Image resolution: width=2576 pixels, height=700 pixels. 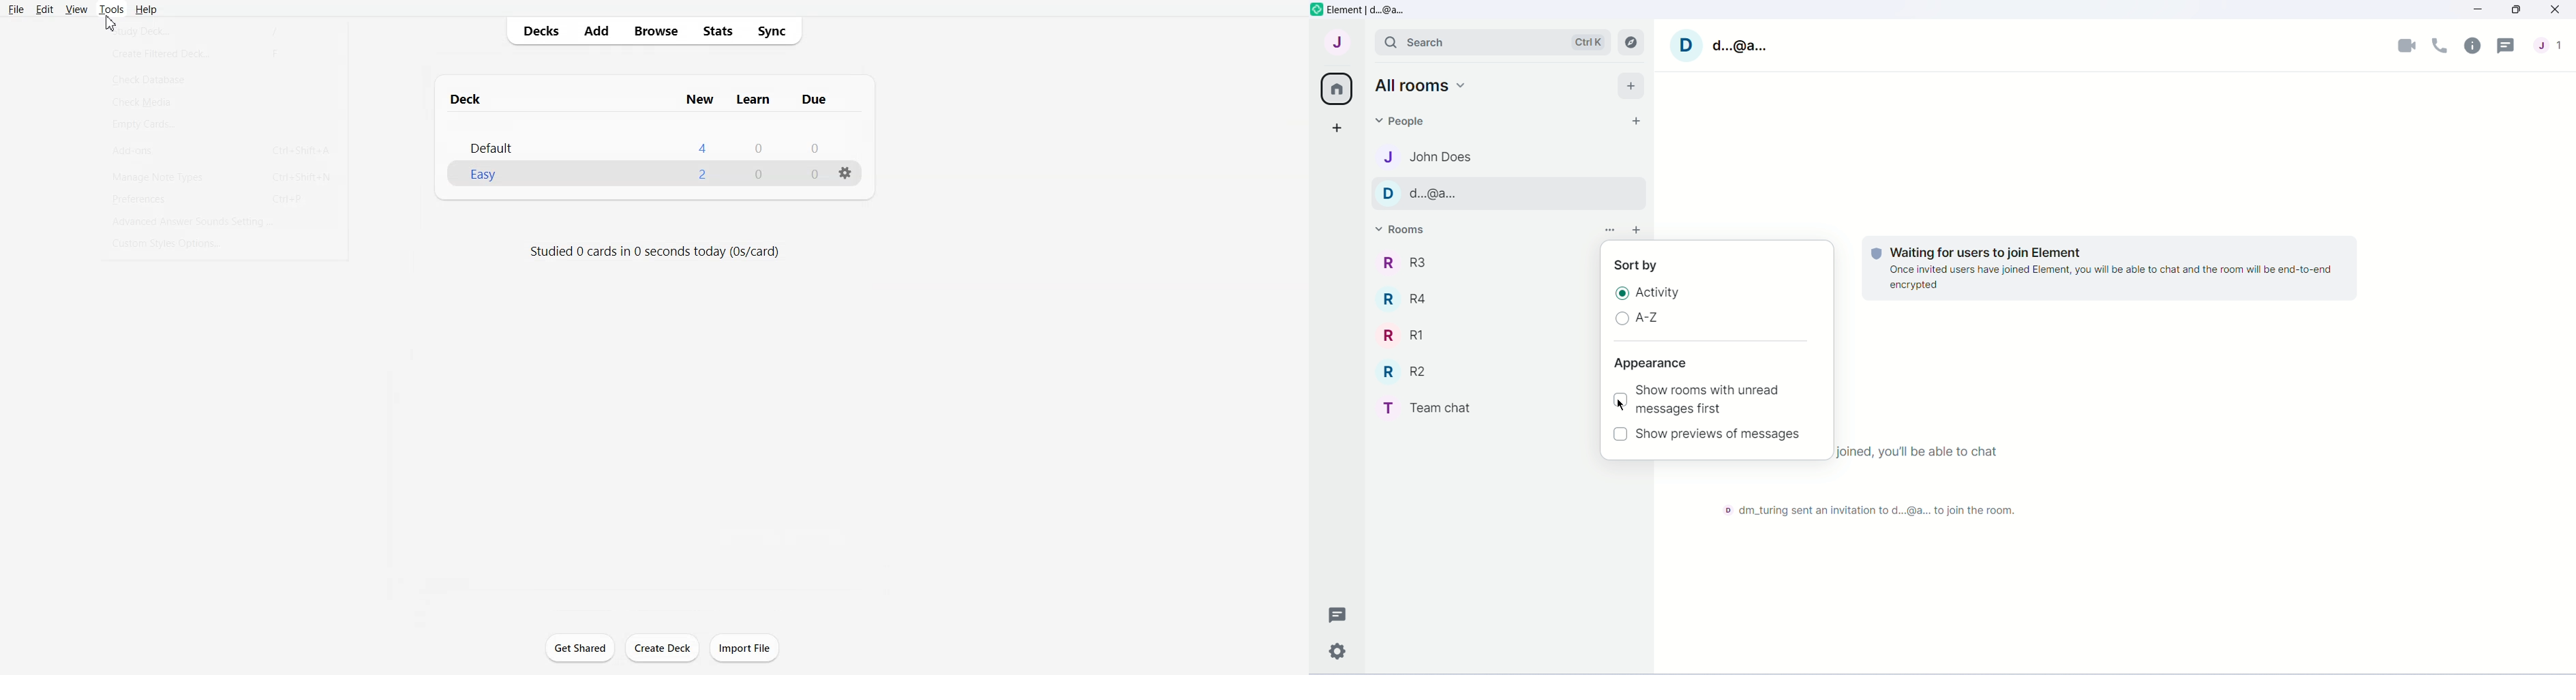 I want to click on d..@a, so click(x=1436, y=194).